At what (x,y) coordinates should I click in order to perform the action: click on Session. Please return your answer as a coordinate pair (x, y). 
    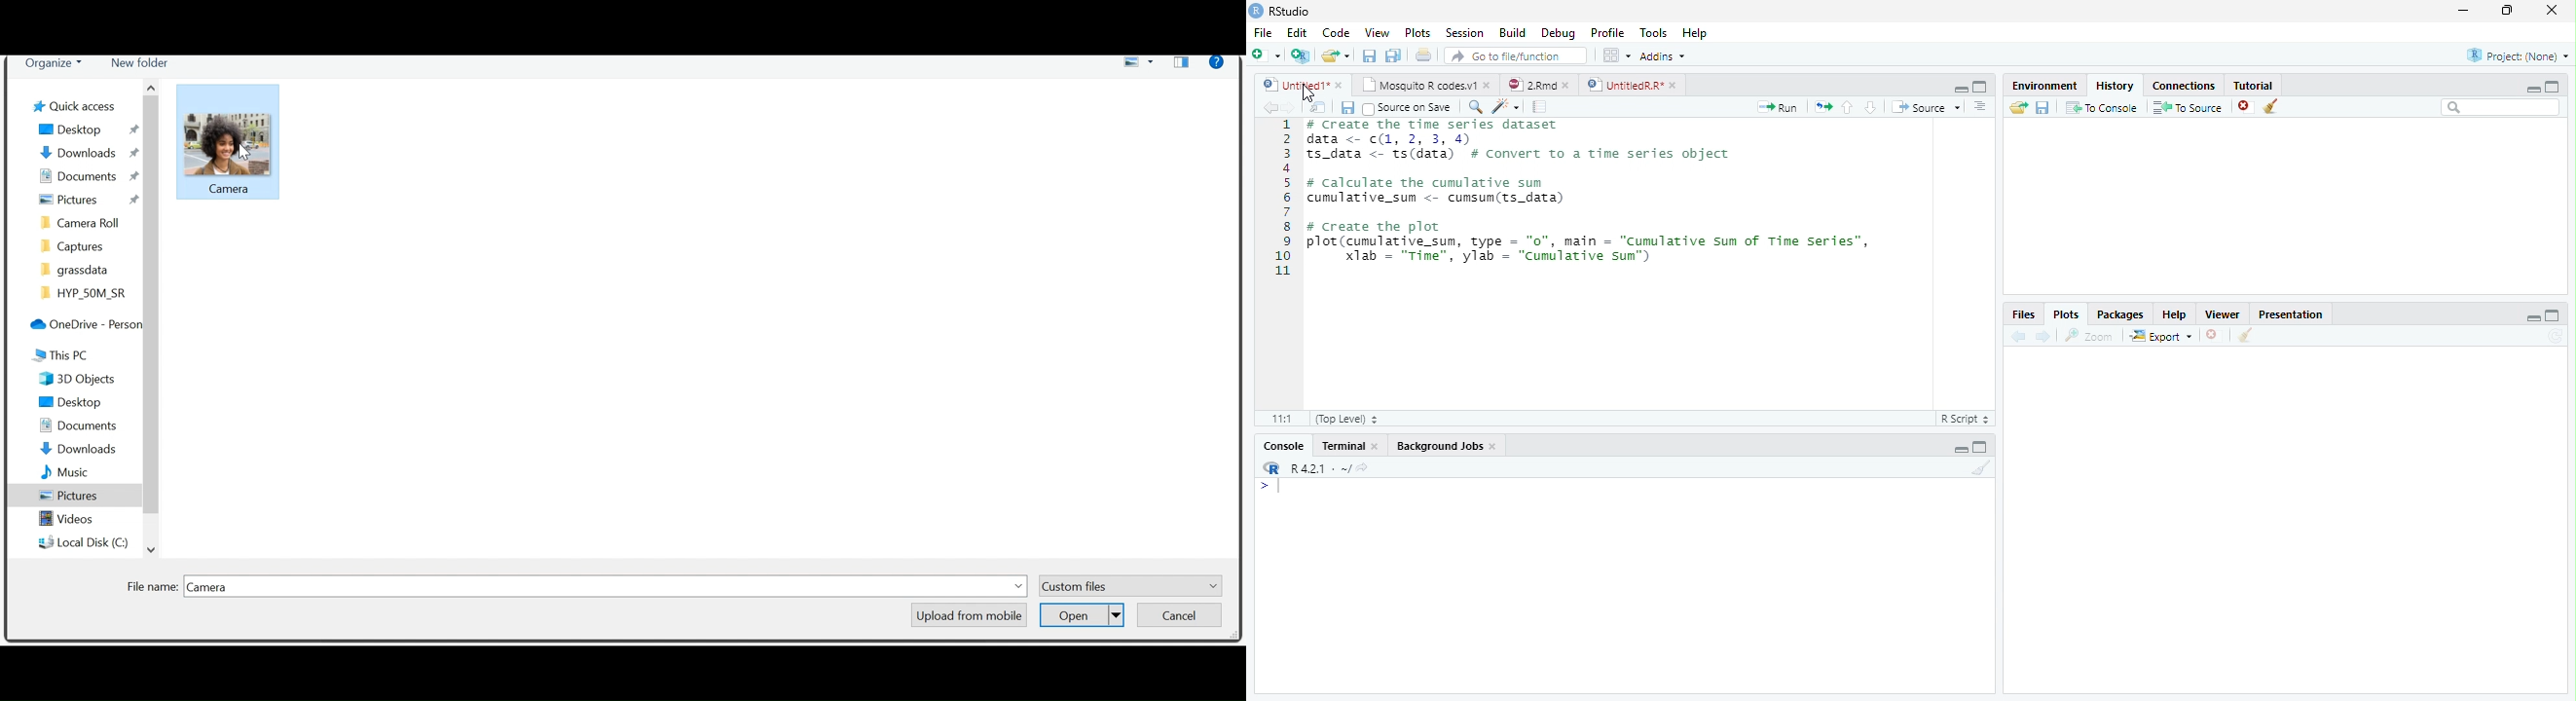
    Looking at the image, I should click on (1464, 33).